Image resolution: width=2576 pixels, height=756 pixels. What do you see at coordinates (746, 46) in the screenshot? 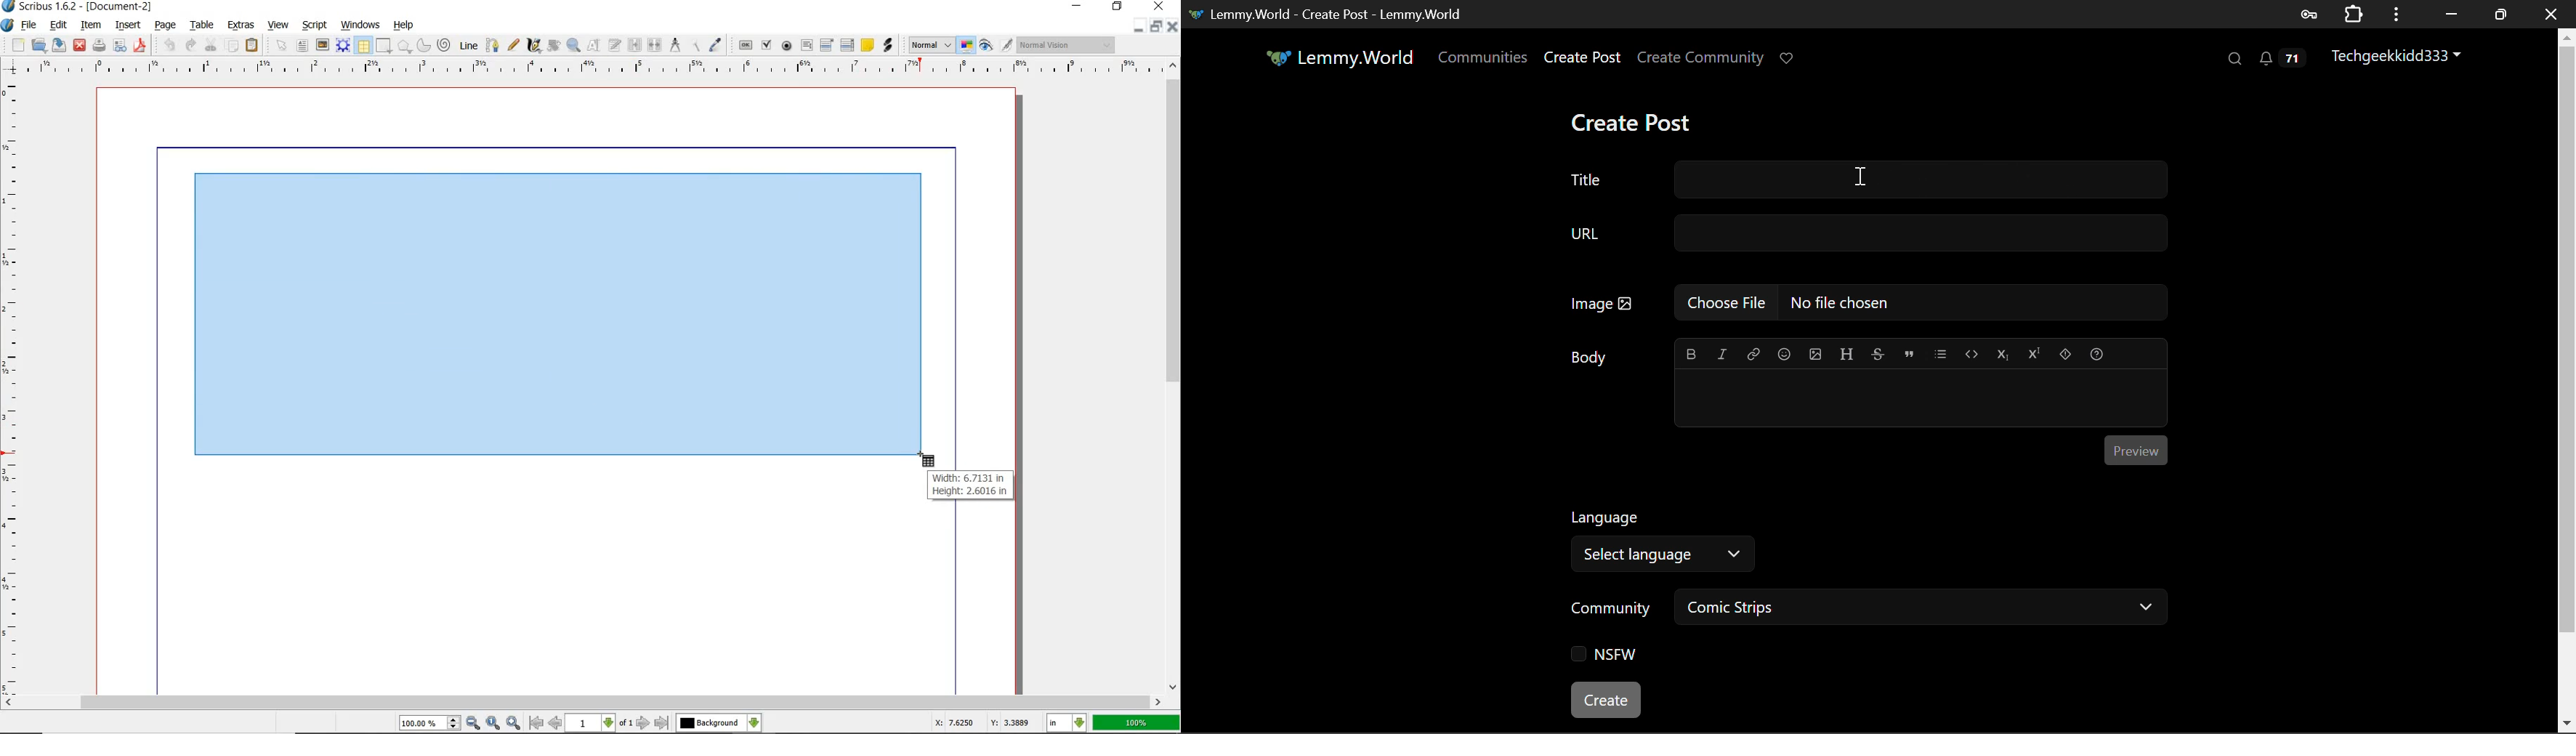
I see `pdf push button` at bounding box center [746, 46].